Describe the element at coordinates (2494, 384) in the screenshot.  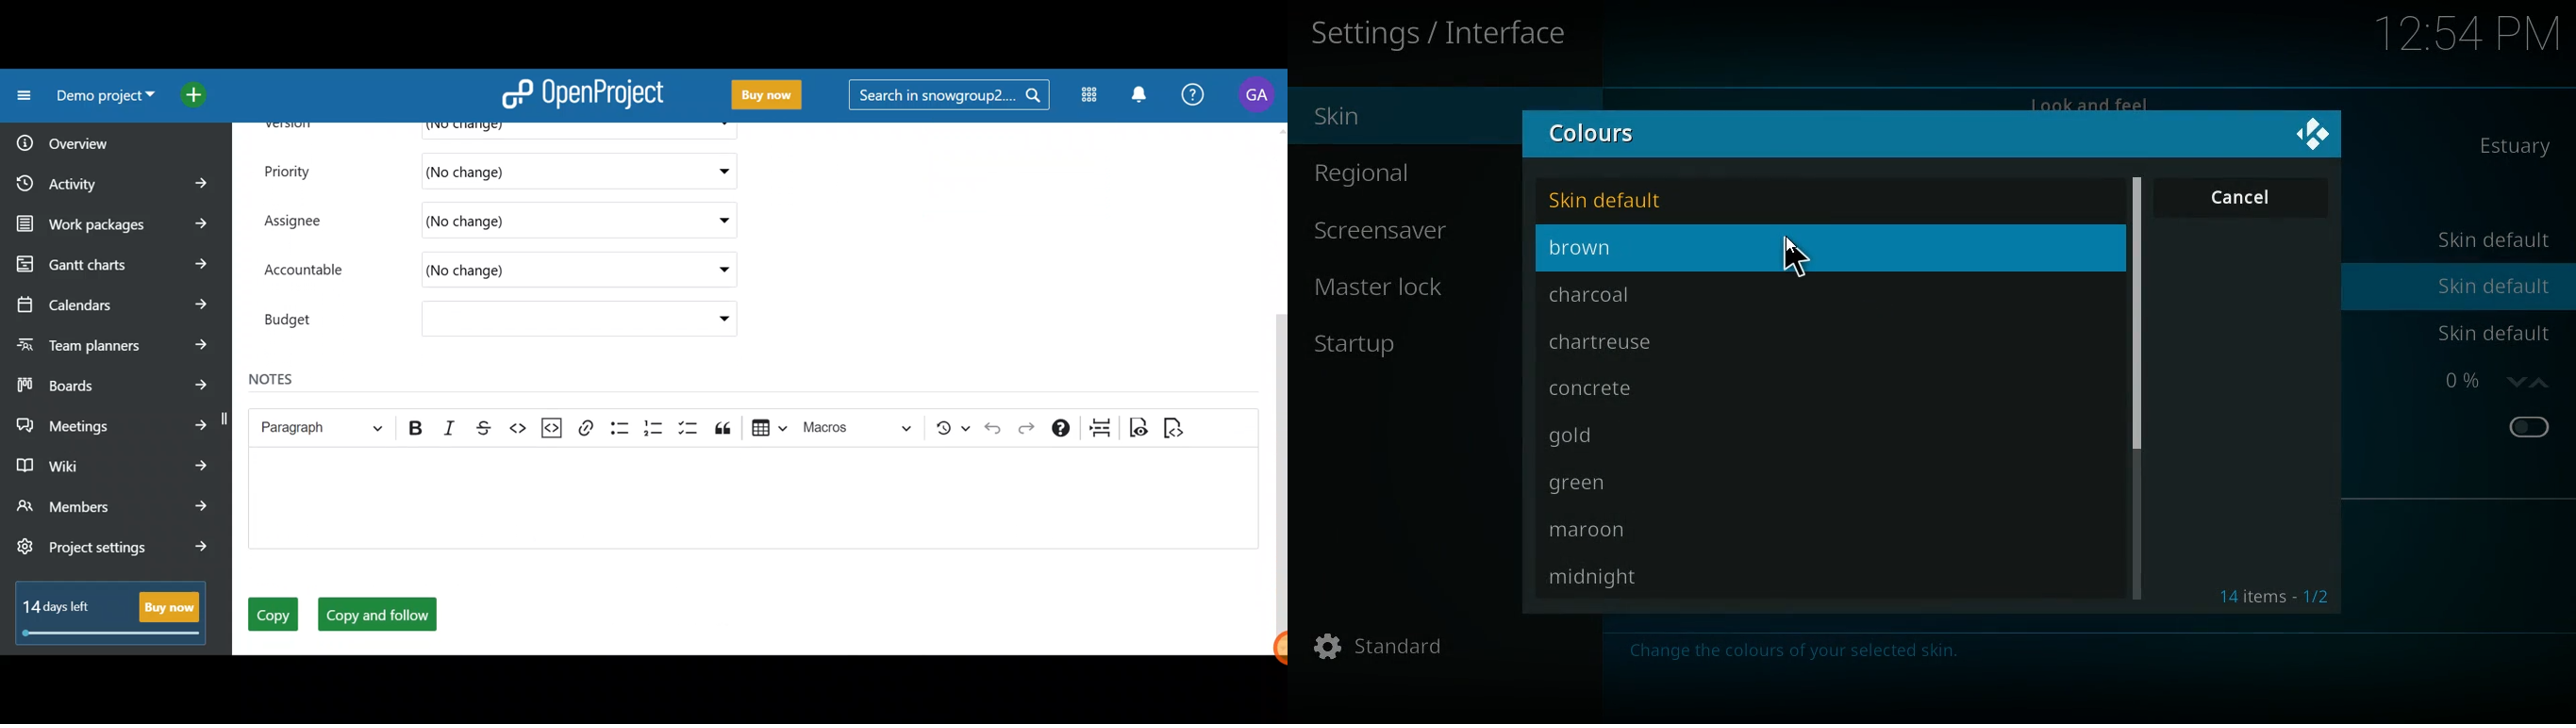
I see `zoom` at that location.